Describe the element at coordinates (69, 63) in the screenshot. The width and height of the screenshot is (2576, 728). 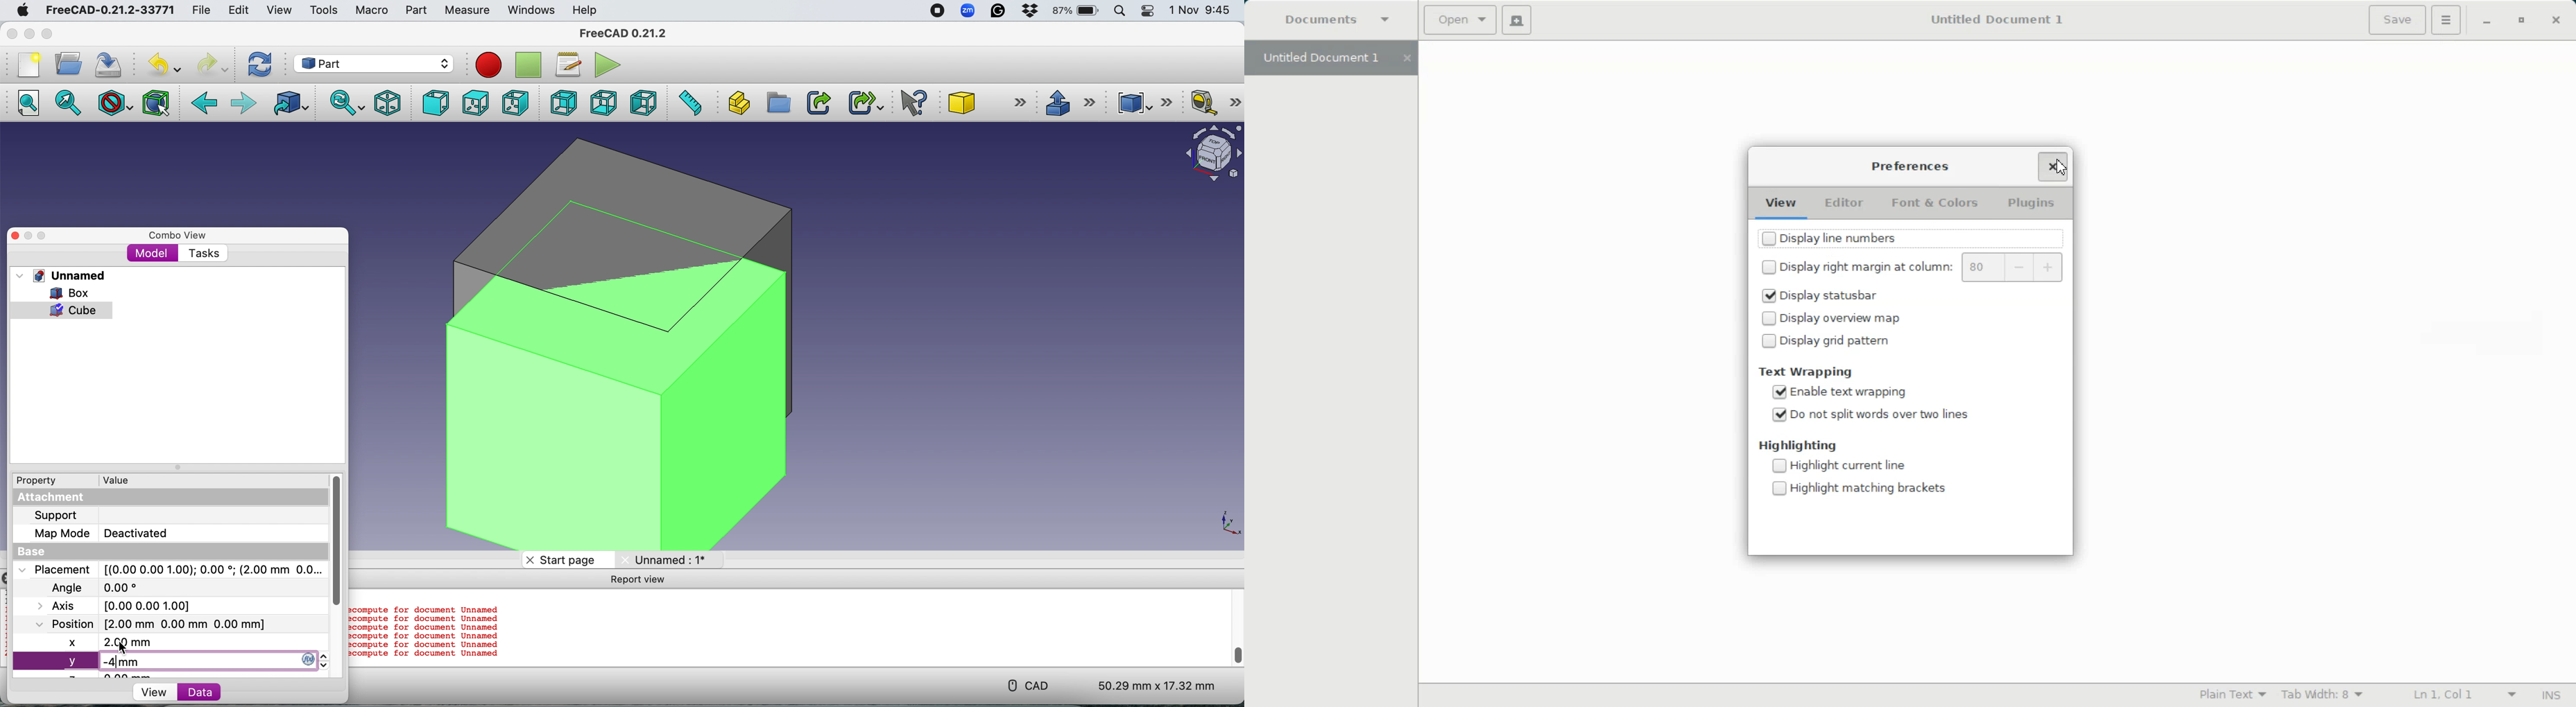
I see `Open` at that location.